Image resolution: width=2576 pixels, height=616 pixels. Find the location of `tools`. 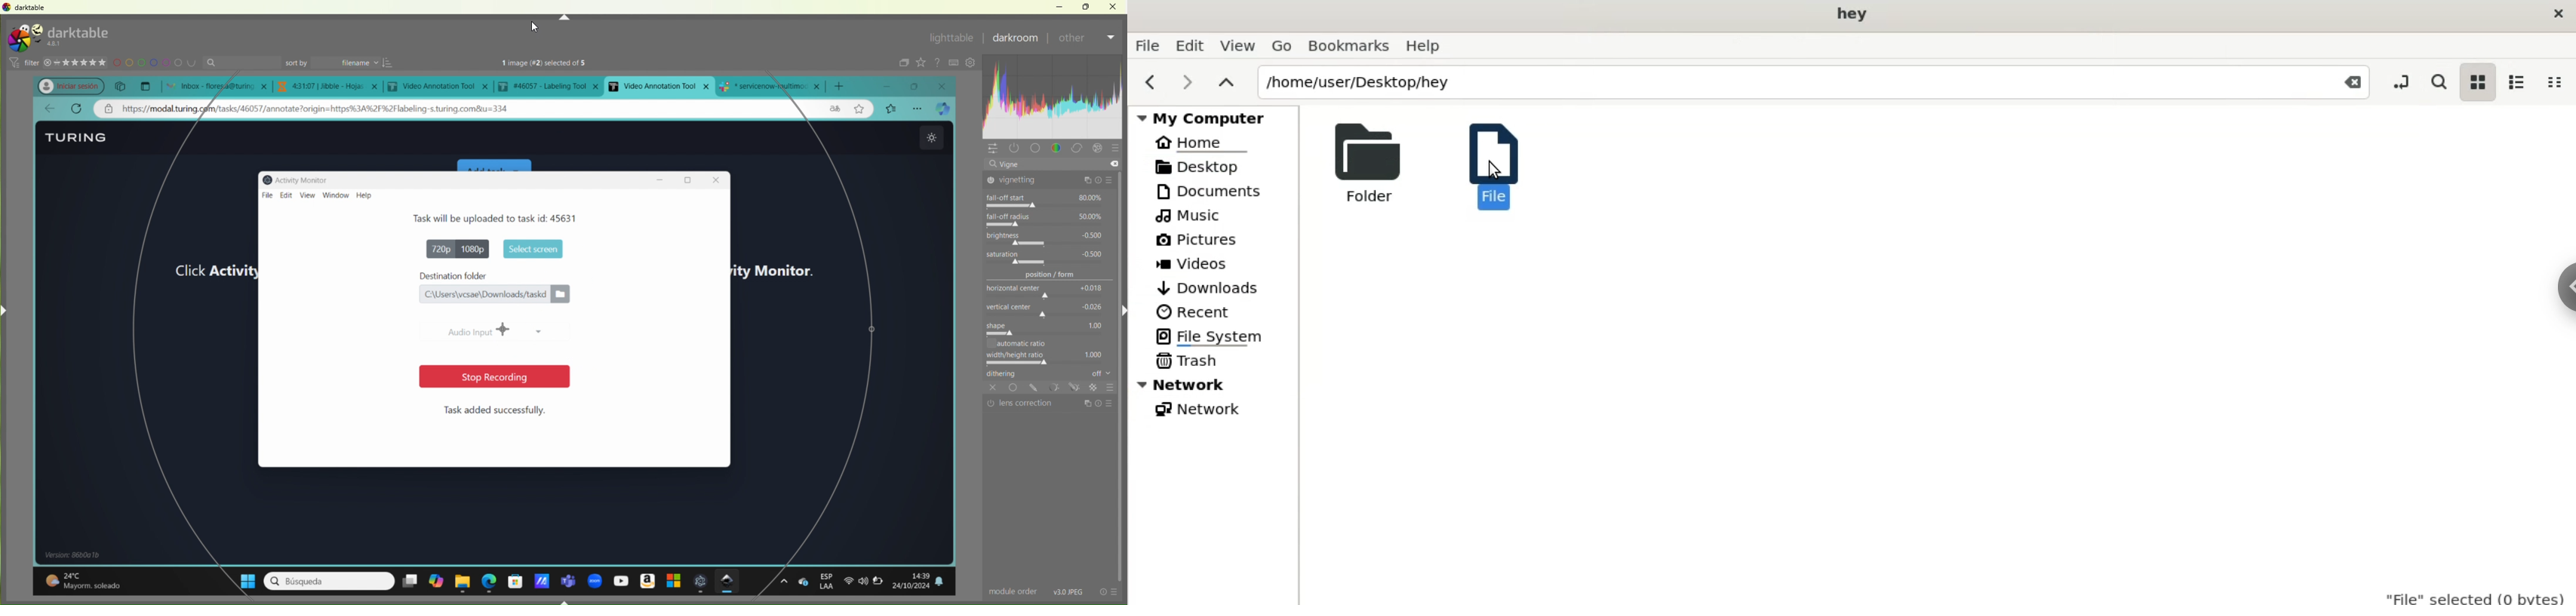

tools is located at coordinates (1041, 388).